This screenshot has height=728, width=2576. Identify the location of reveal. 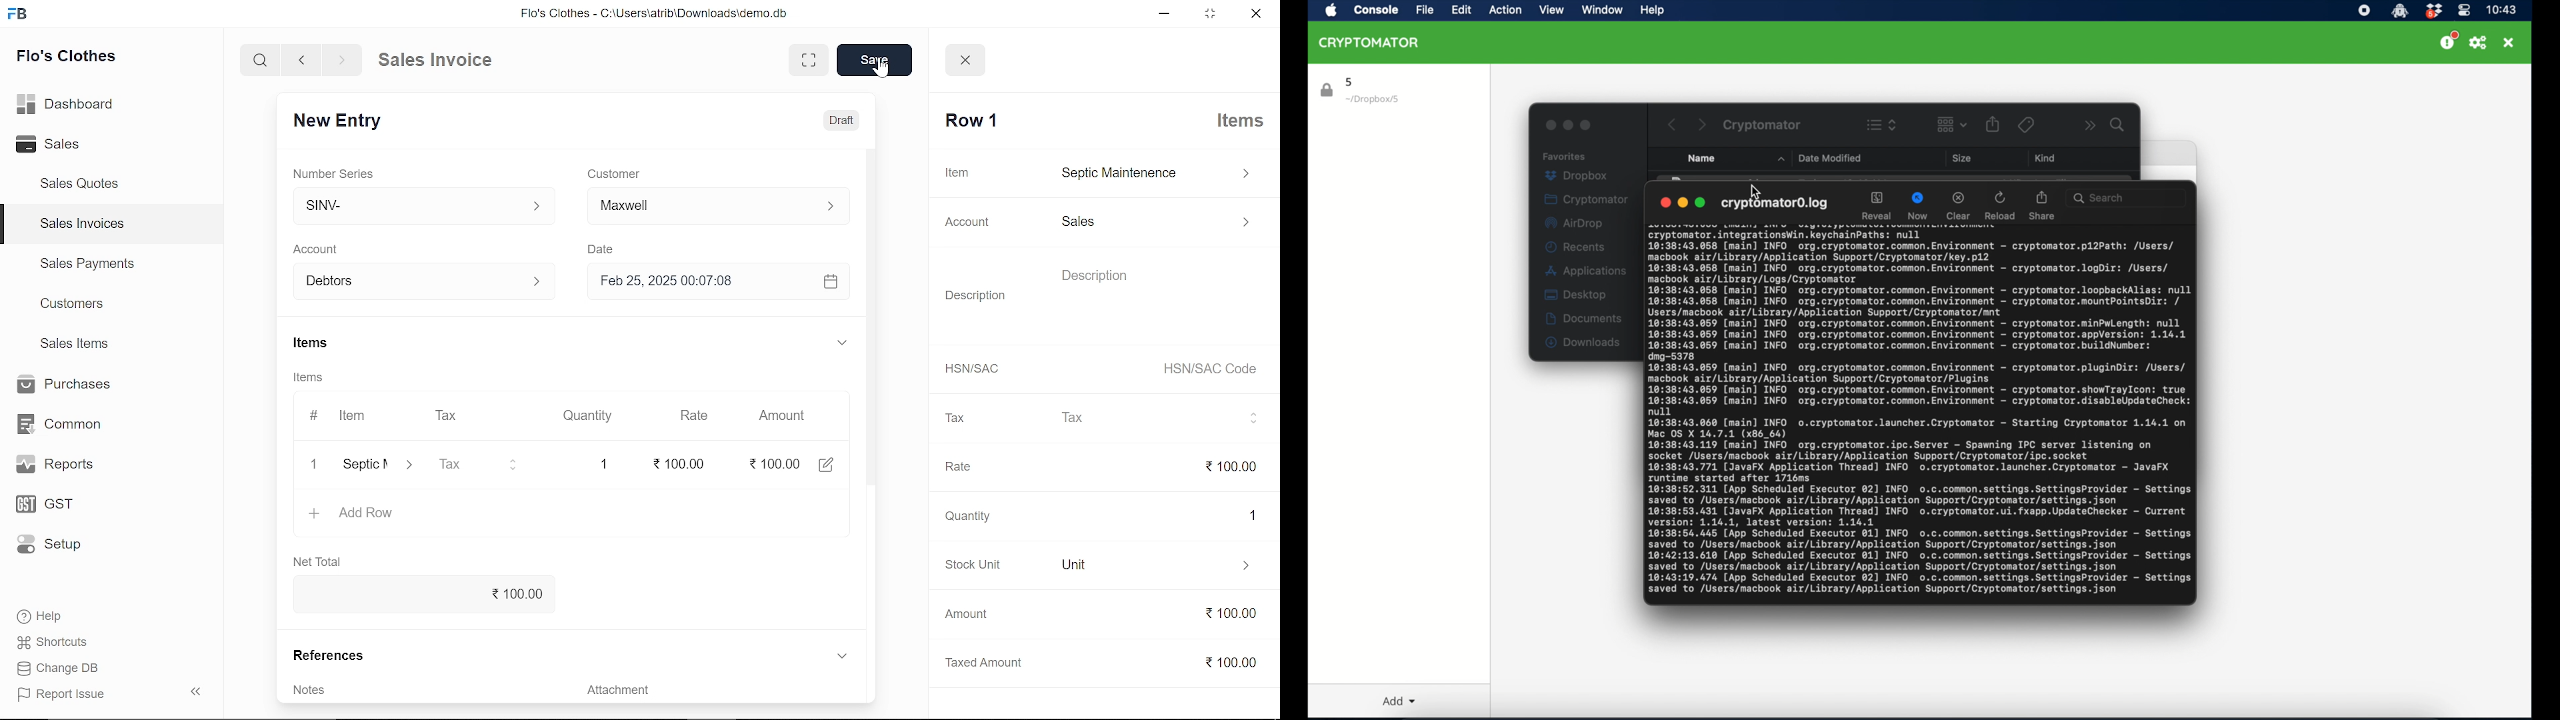
(1877, 216).